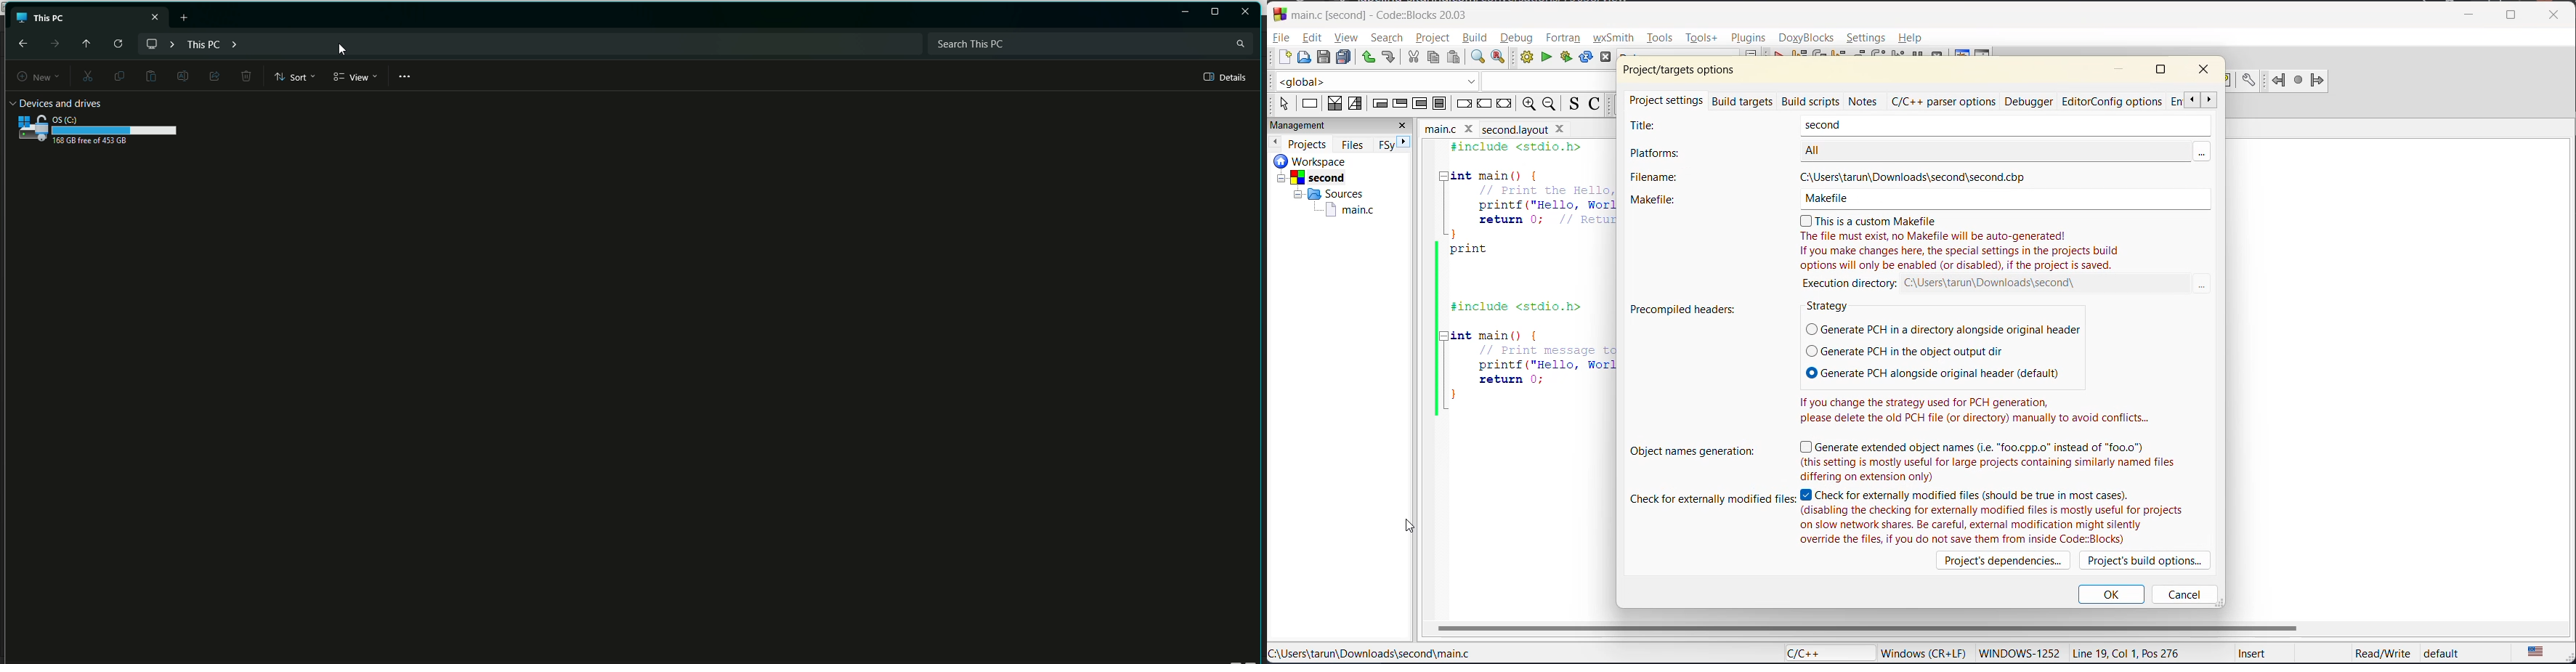 The height and width of the screenshot is (672, 2576). What do you see at coordinates (1528, 103) in the screenshot?
I see `zoom in` at bounding box center [1528, 103].